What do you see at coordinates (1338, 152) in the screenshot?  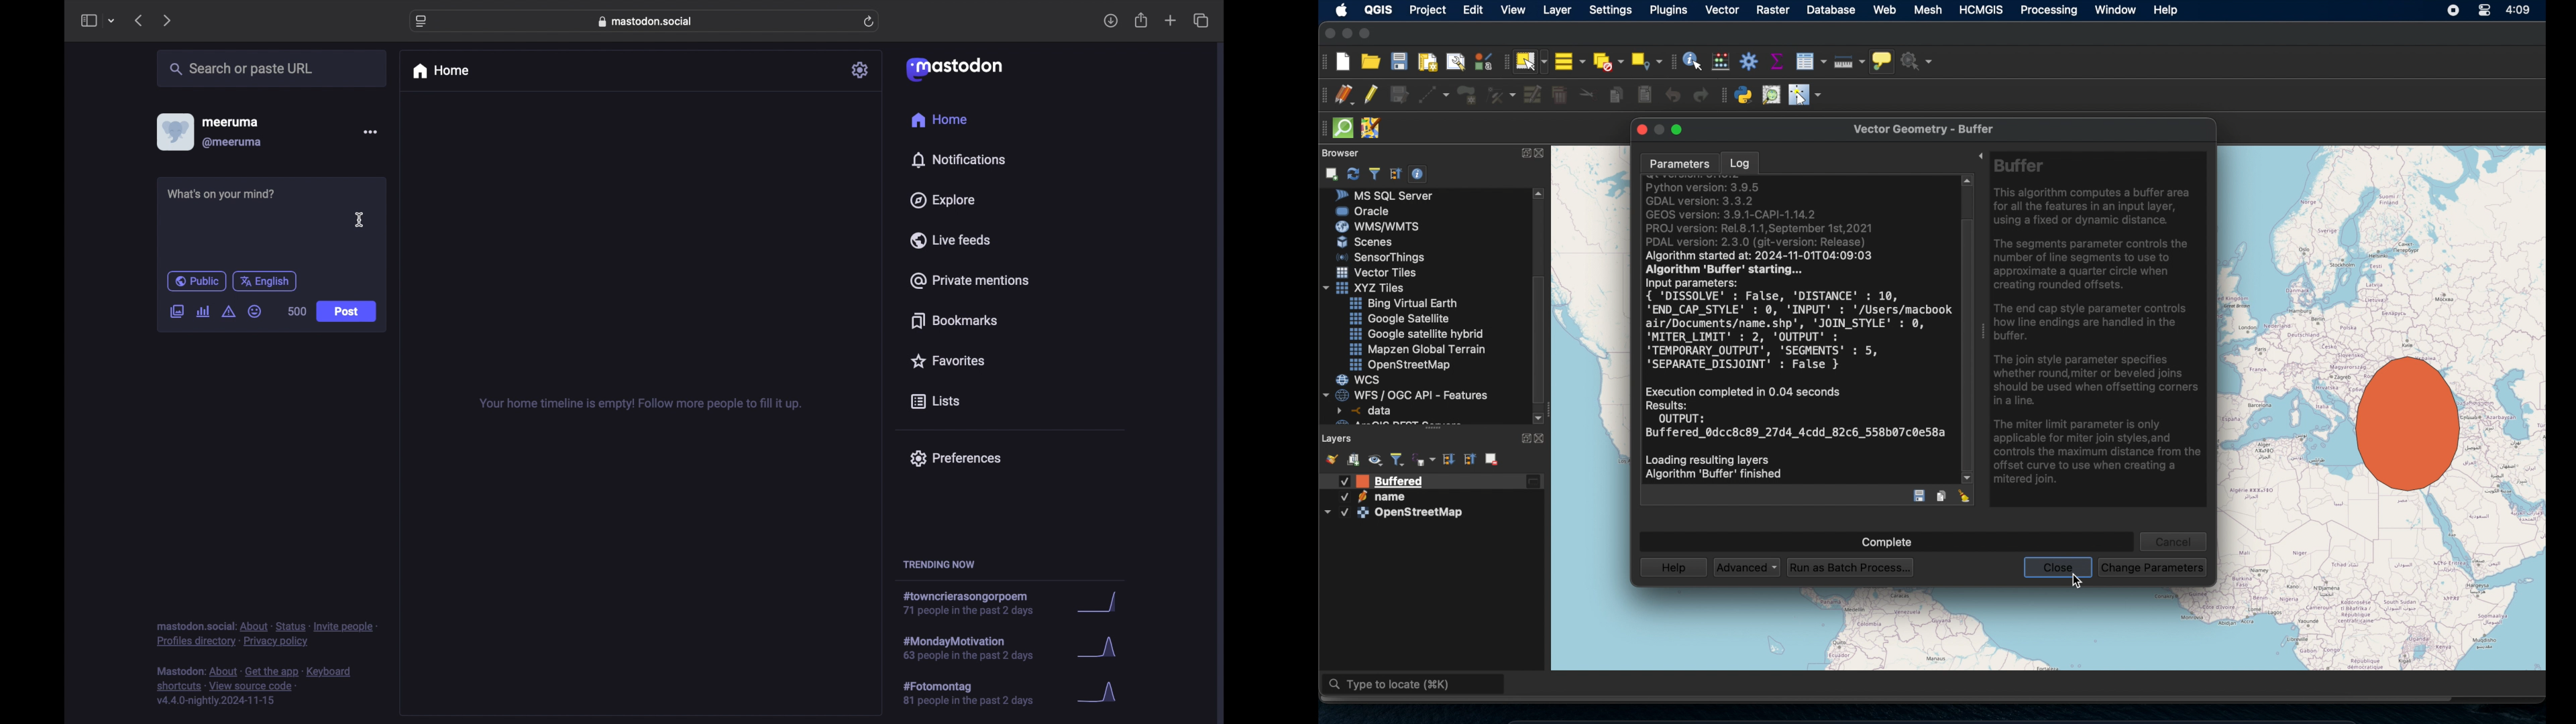 I see `browser` at bounding box center [1338, 152].